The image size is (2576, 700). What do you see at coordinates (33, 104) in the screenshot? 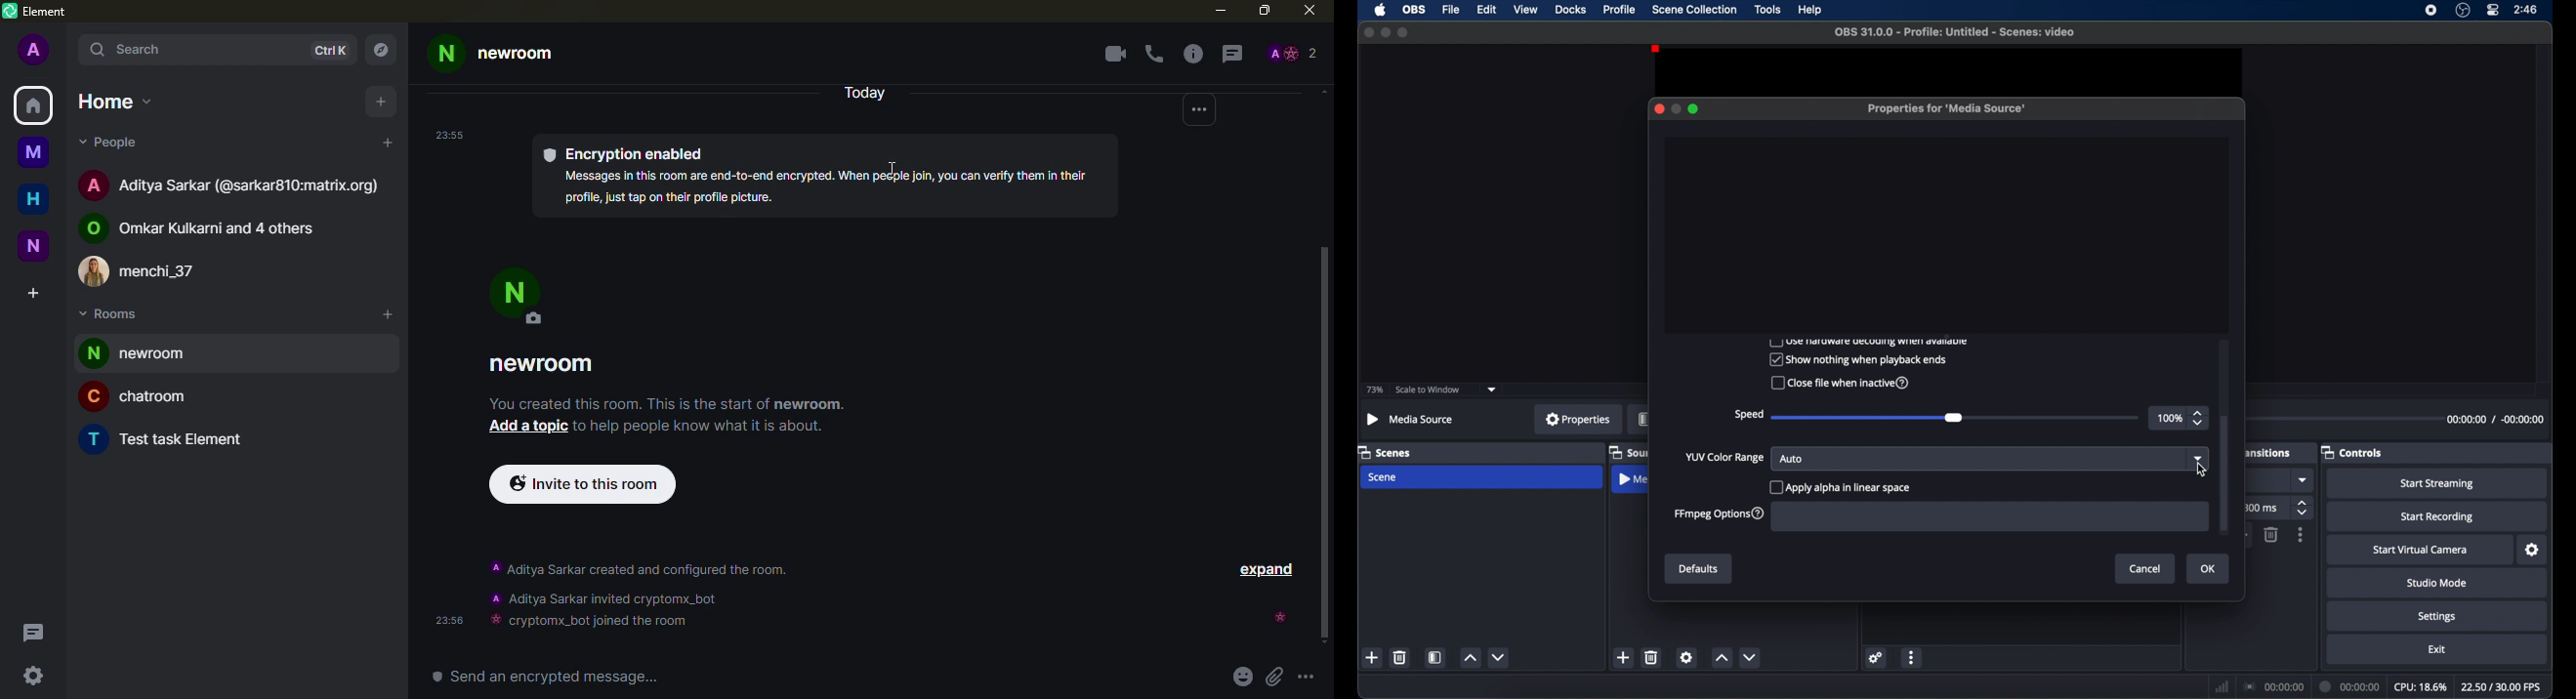
I see `home` at bounding box center [33, 104].